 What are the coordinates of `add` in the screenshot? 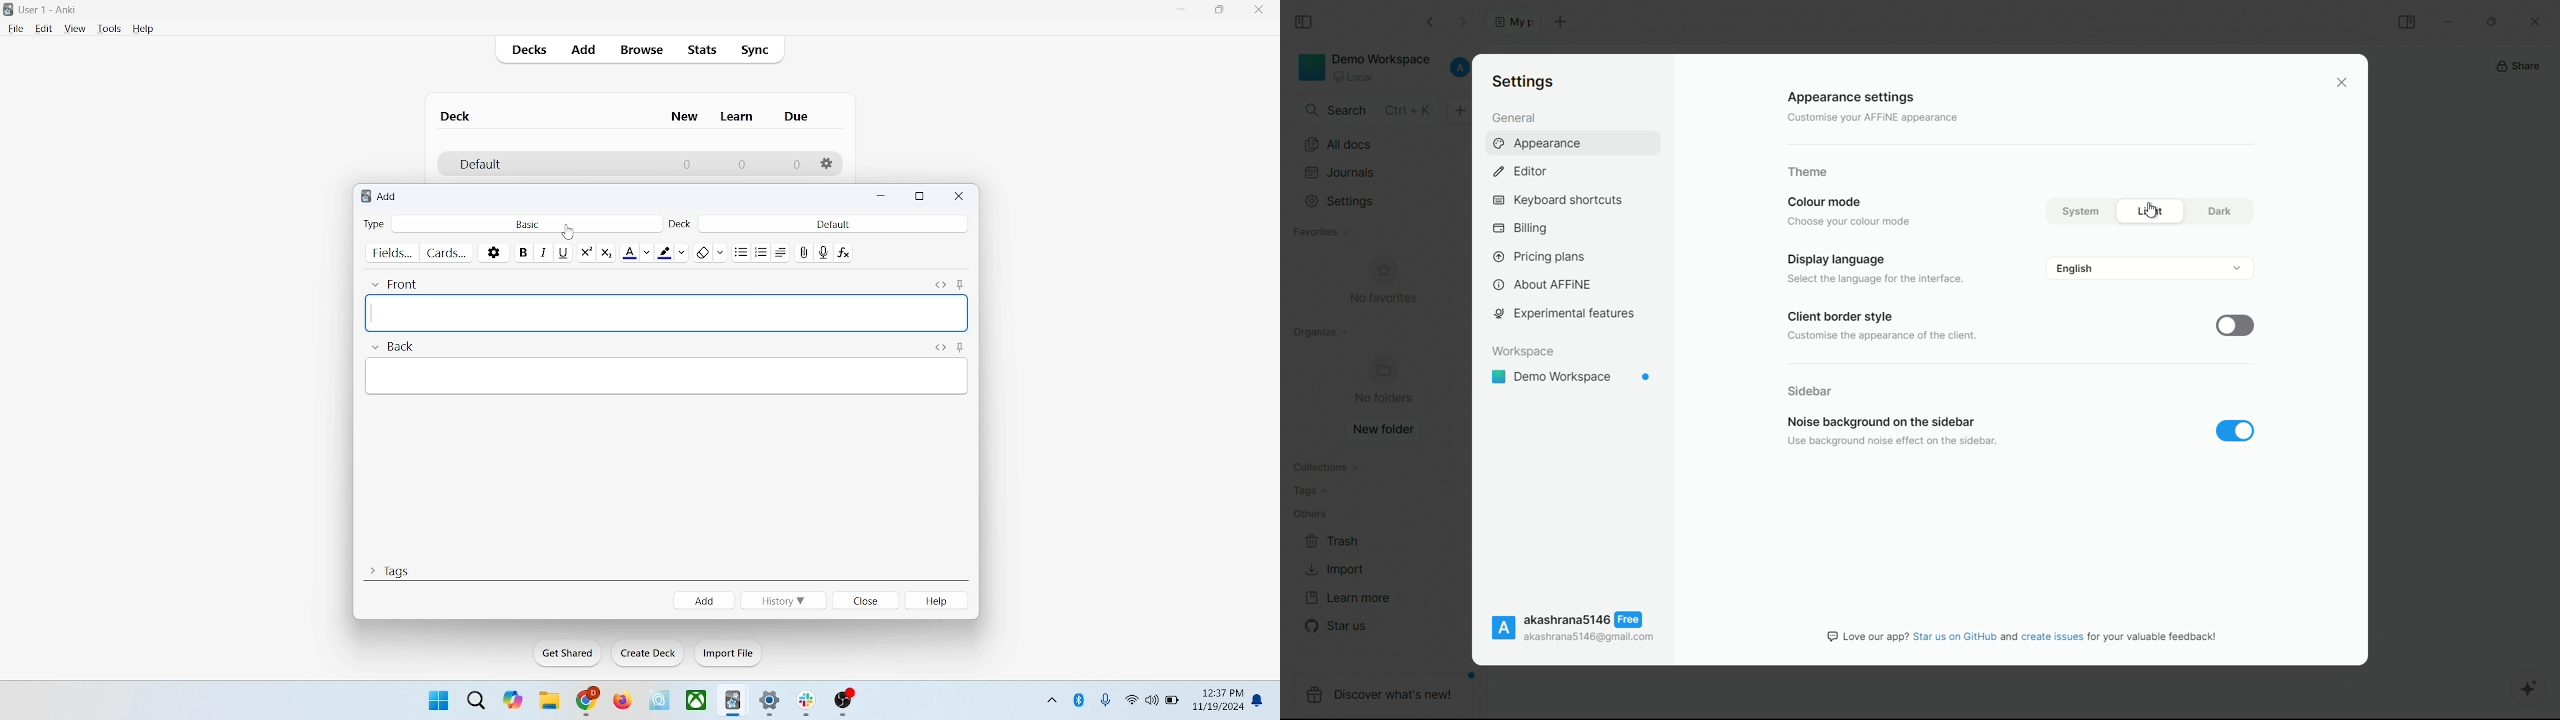 It's located at (390, 196).